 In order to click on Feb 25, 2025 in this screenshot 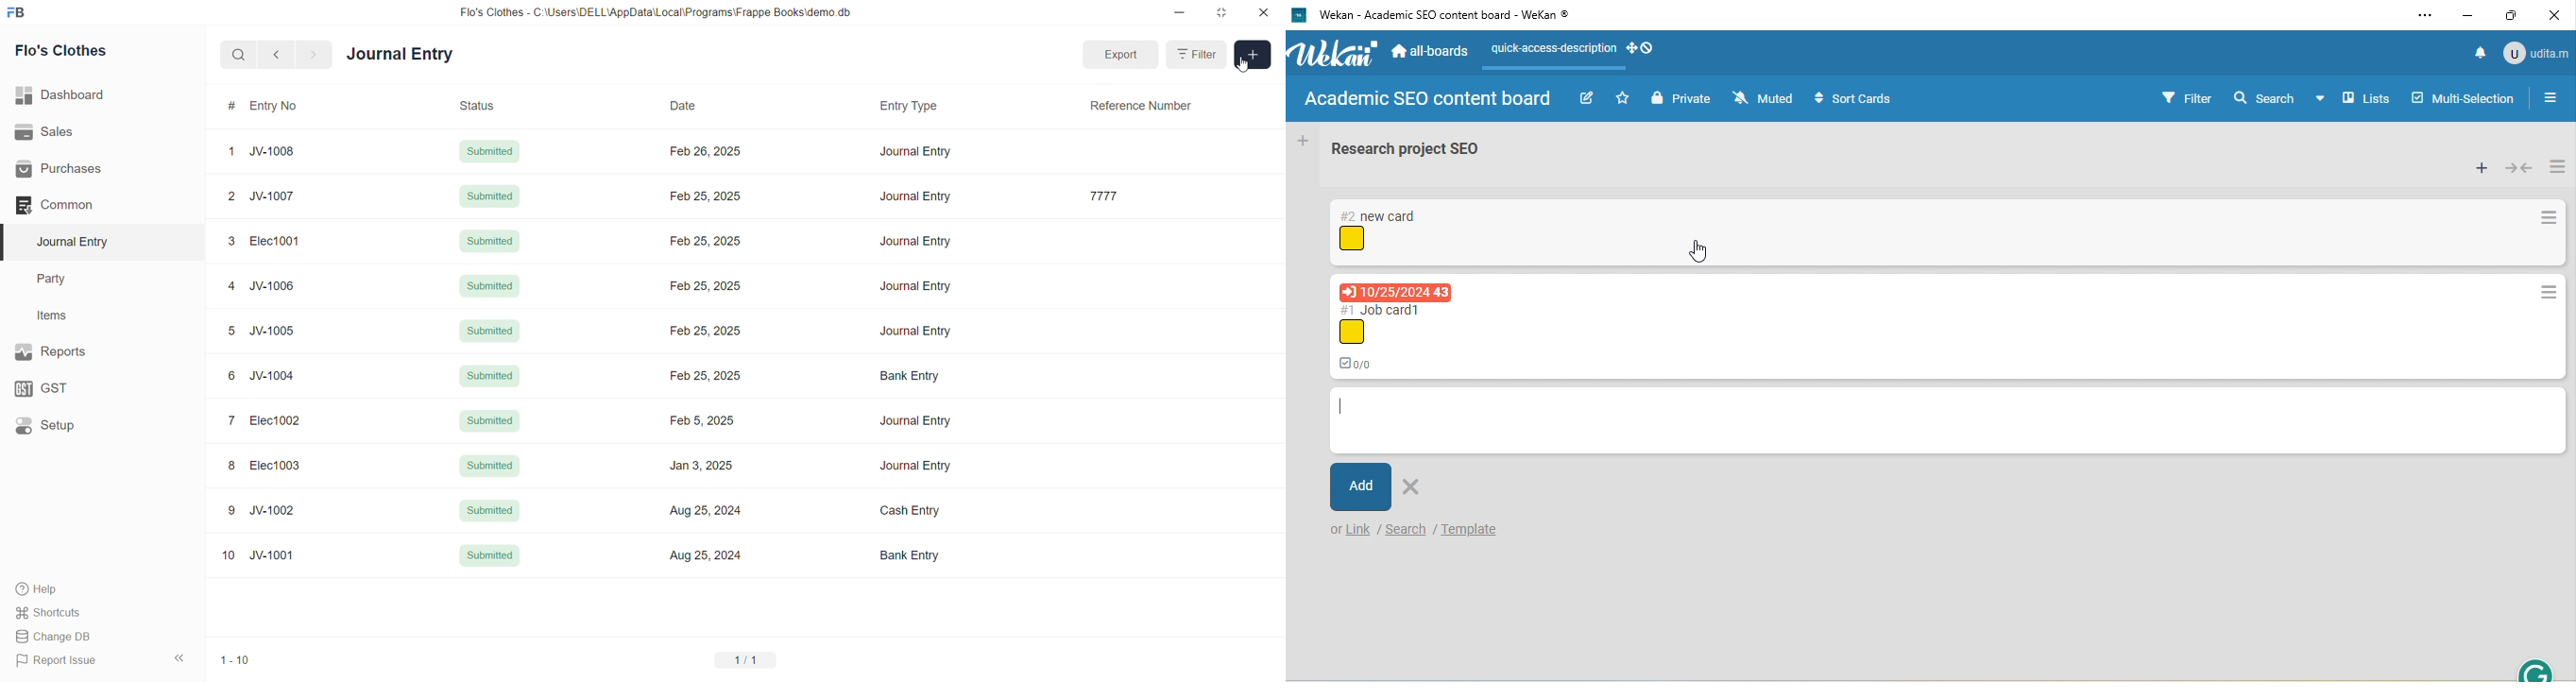, I will do `click(706, 243)`.